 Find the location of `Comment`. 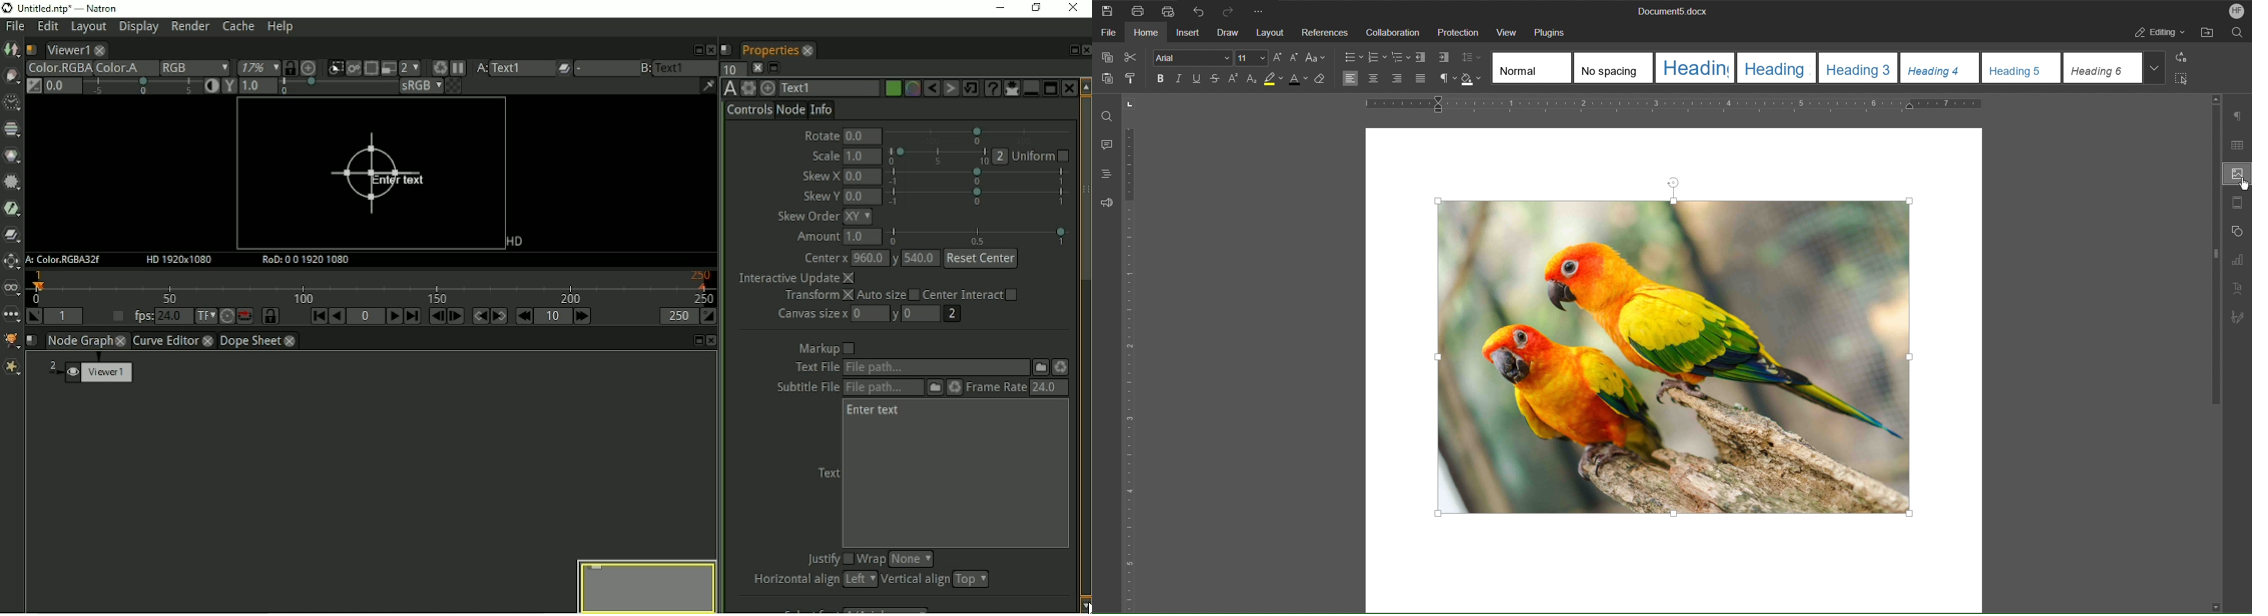

Comment is located at coordinates (1104, 146).